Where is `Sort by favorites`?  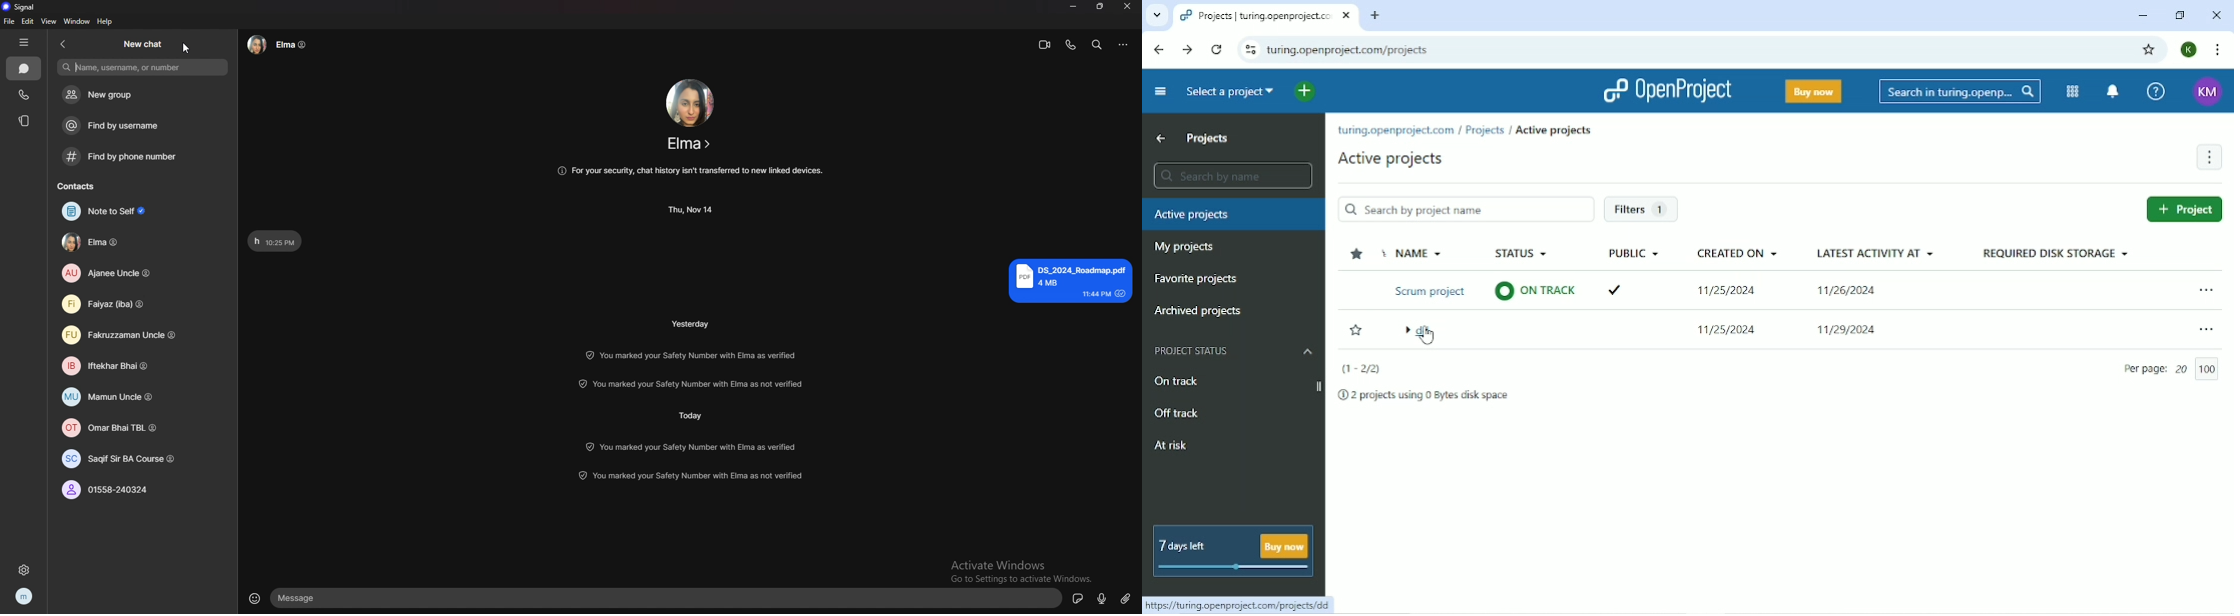 Sort by favorites is located at coordinates (1356, 255).